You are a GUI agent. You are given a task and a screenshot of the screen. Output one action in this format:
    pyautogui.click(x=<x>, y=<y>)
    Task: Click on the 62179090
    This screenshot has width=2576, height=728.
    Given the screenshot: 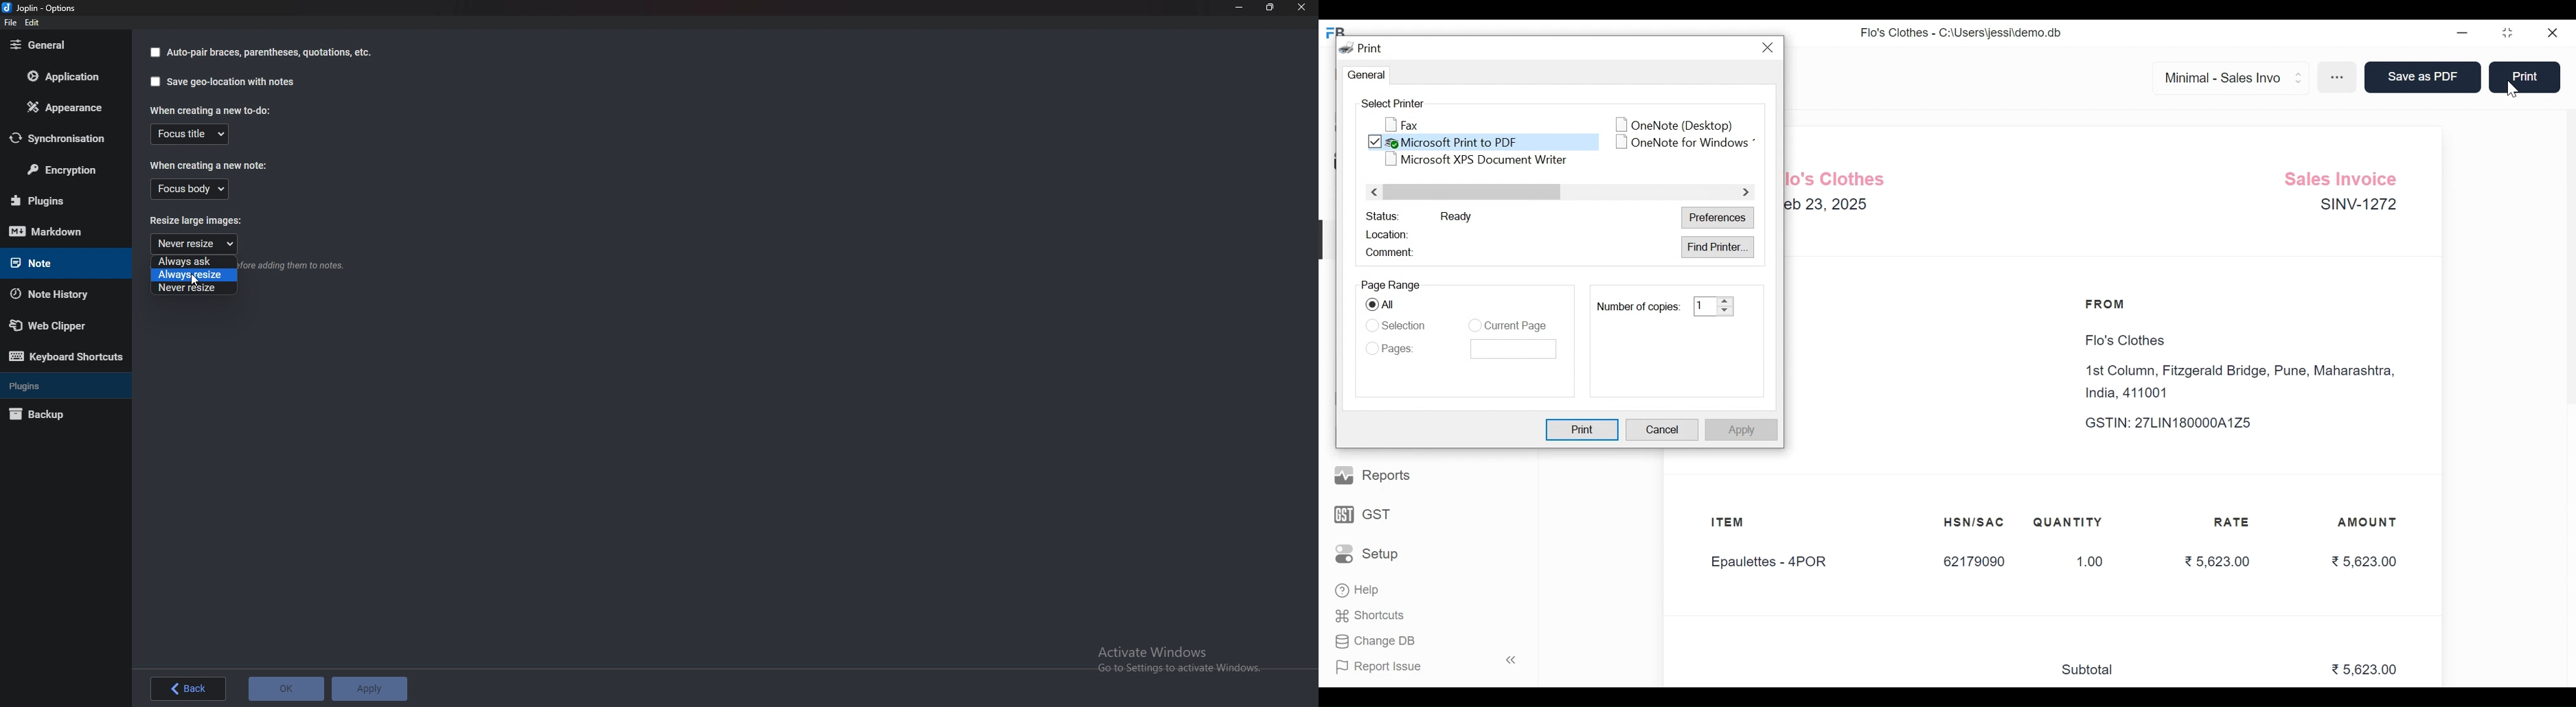 What is the action you would take?
    pyautogui.click(x=1974, y=562)
    